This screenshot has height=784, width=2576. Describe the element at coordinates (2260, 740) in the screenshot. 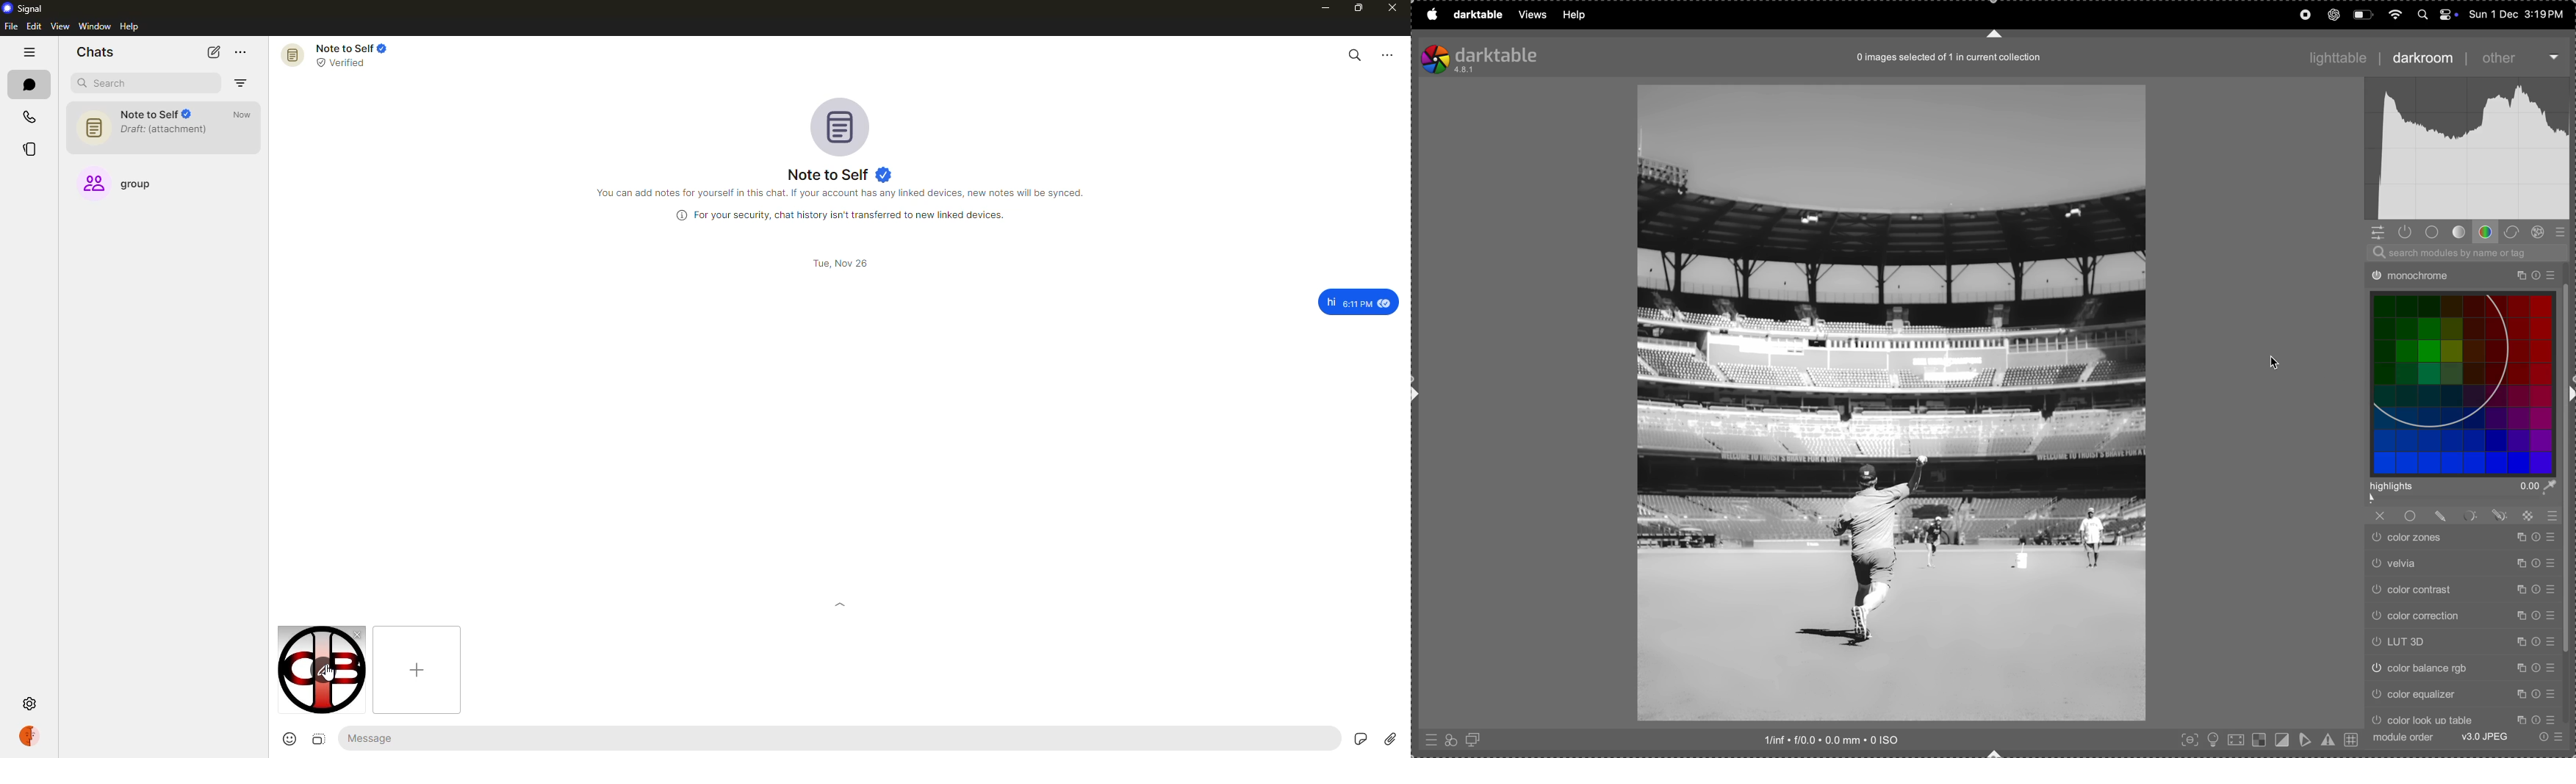

I see `toggle indication raw exposure` at that location.